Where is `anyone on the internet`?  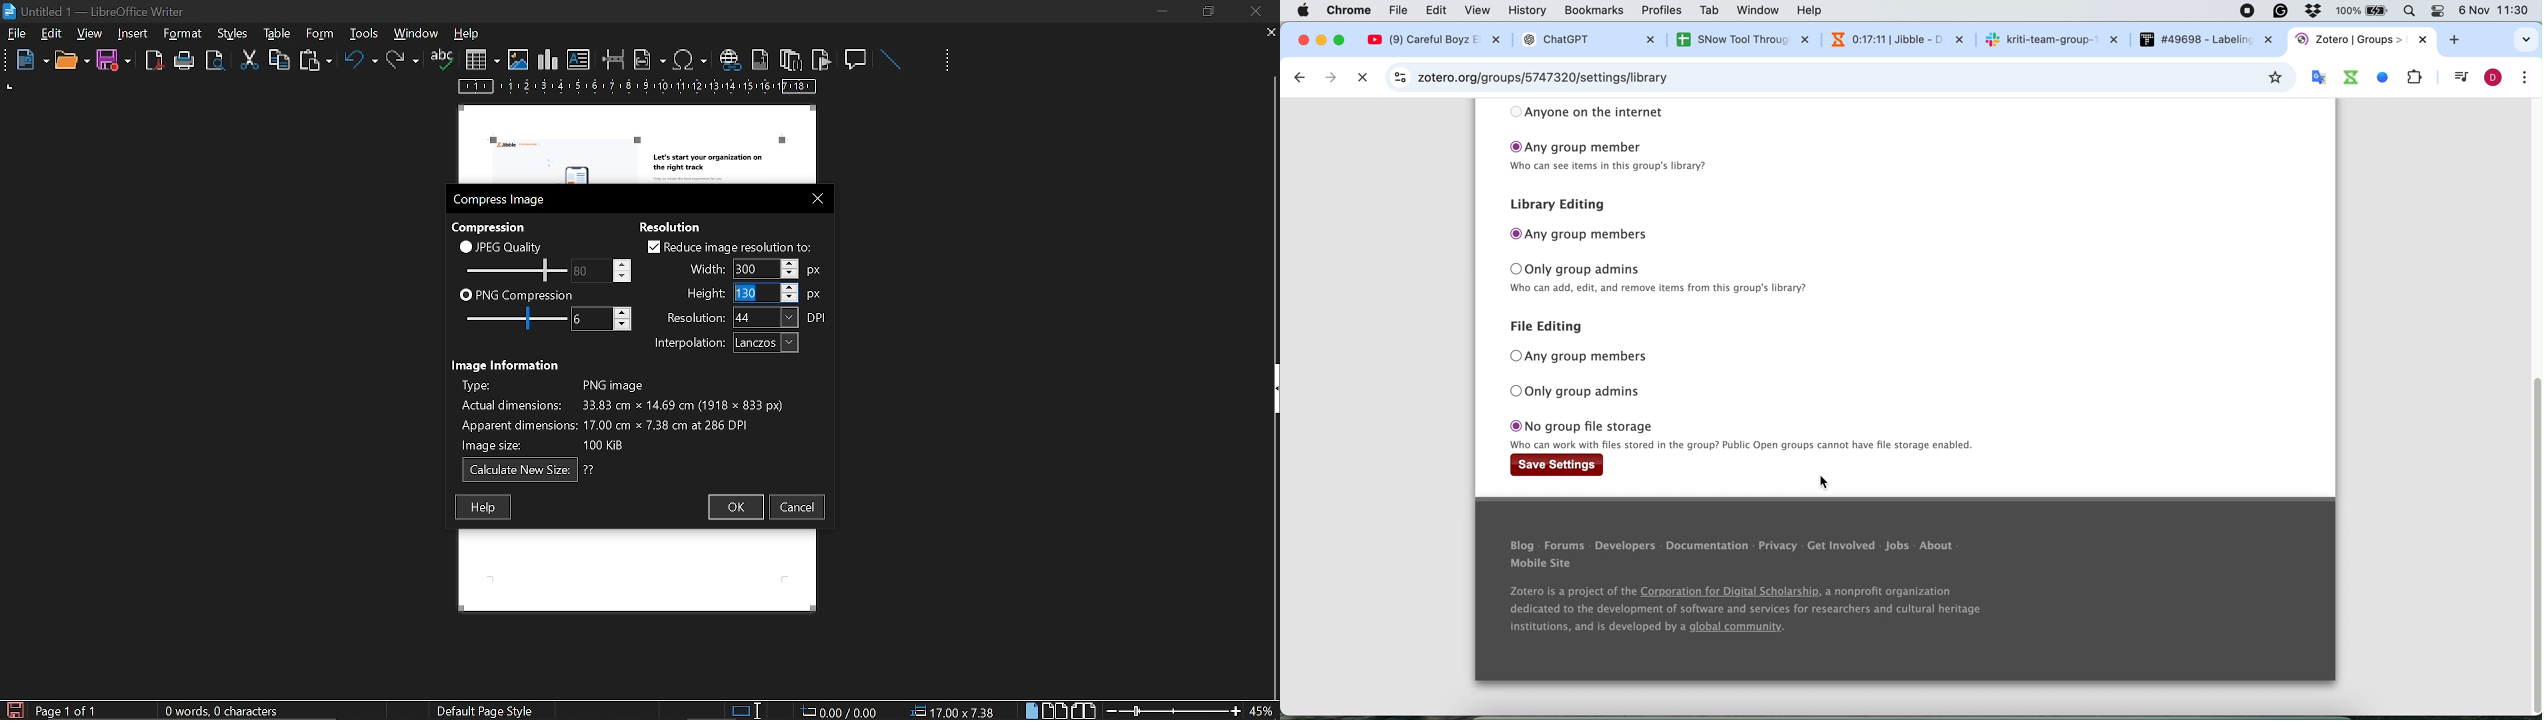 anyone on the internet is located at coordinates (1600, 112).